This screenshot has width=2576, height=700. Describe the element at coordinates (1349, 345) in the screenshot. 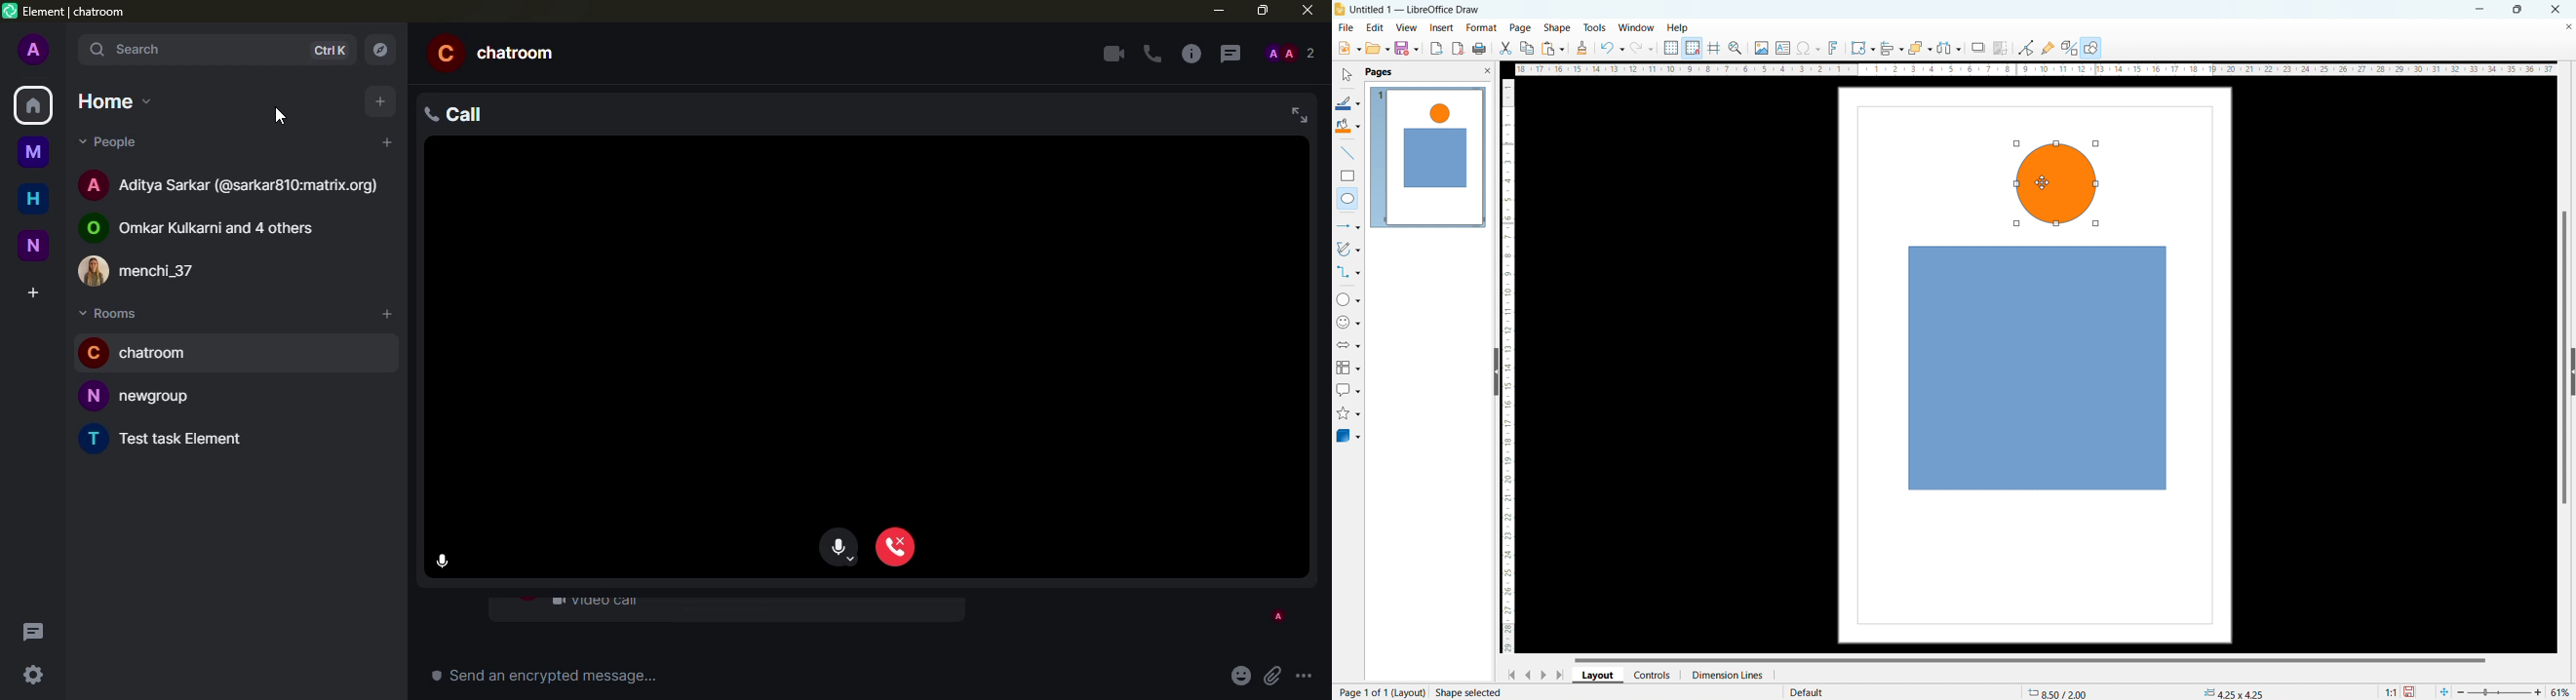

I see `block arrows` at that location.